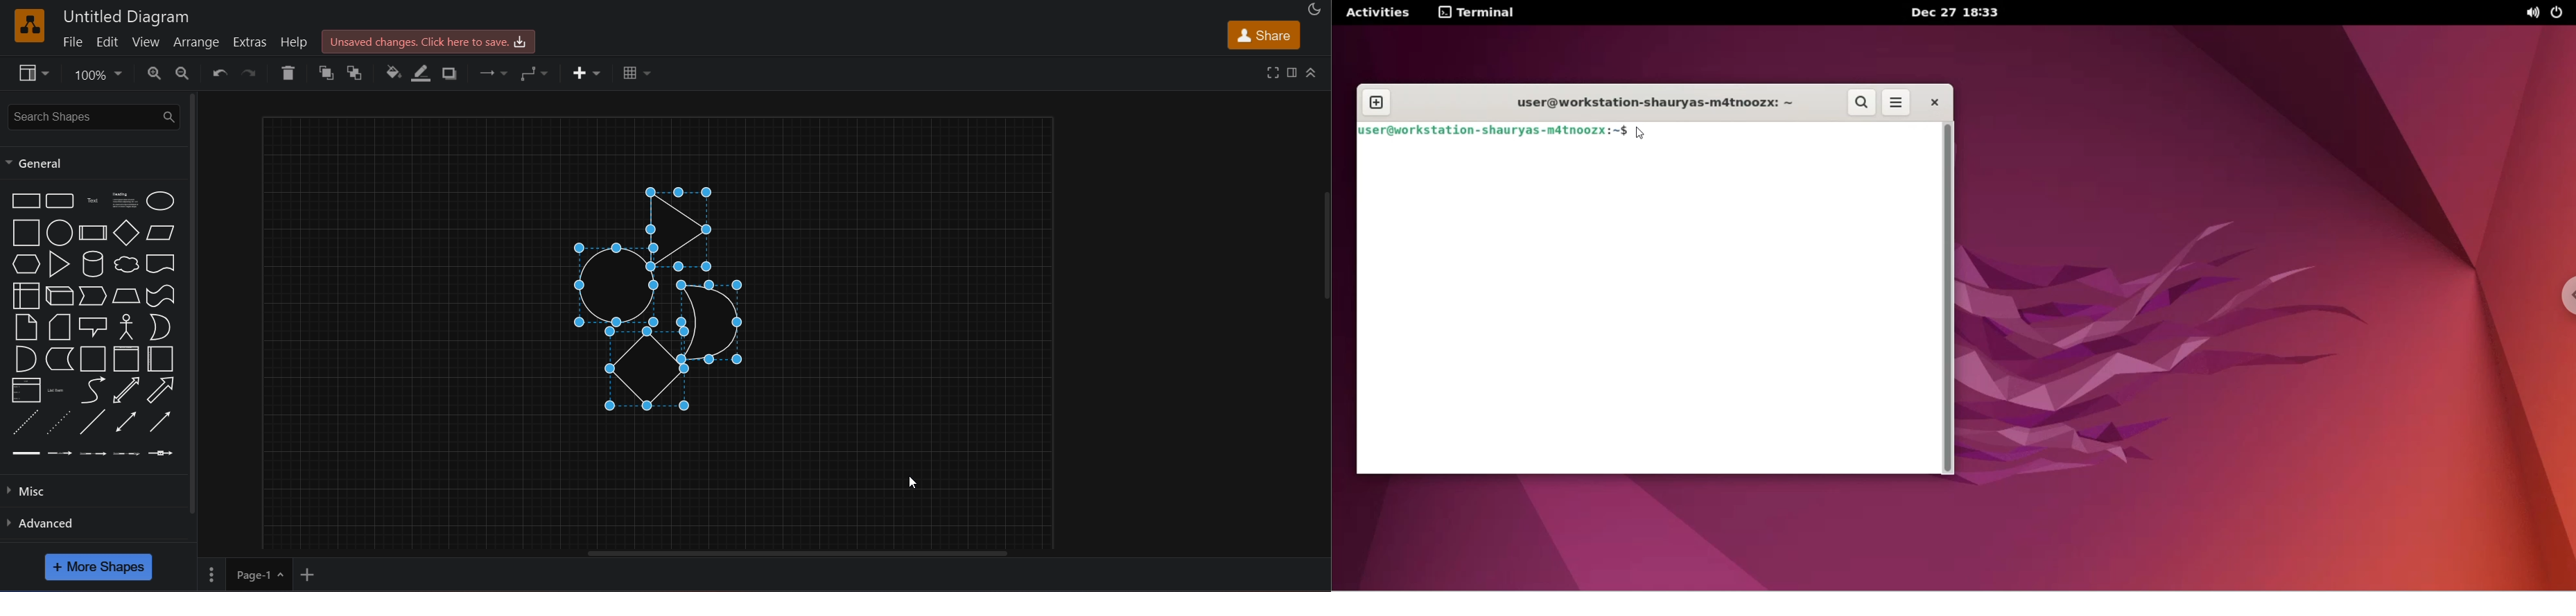 The width and height of the screenshot is (2576, 616). What do you see at coordinates (252, 40) in the screenshot?
I see `extras` at bounding box center [252, 40].